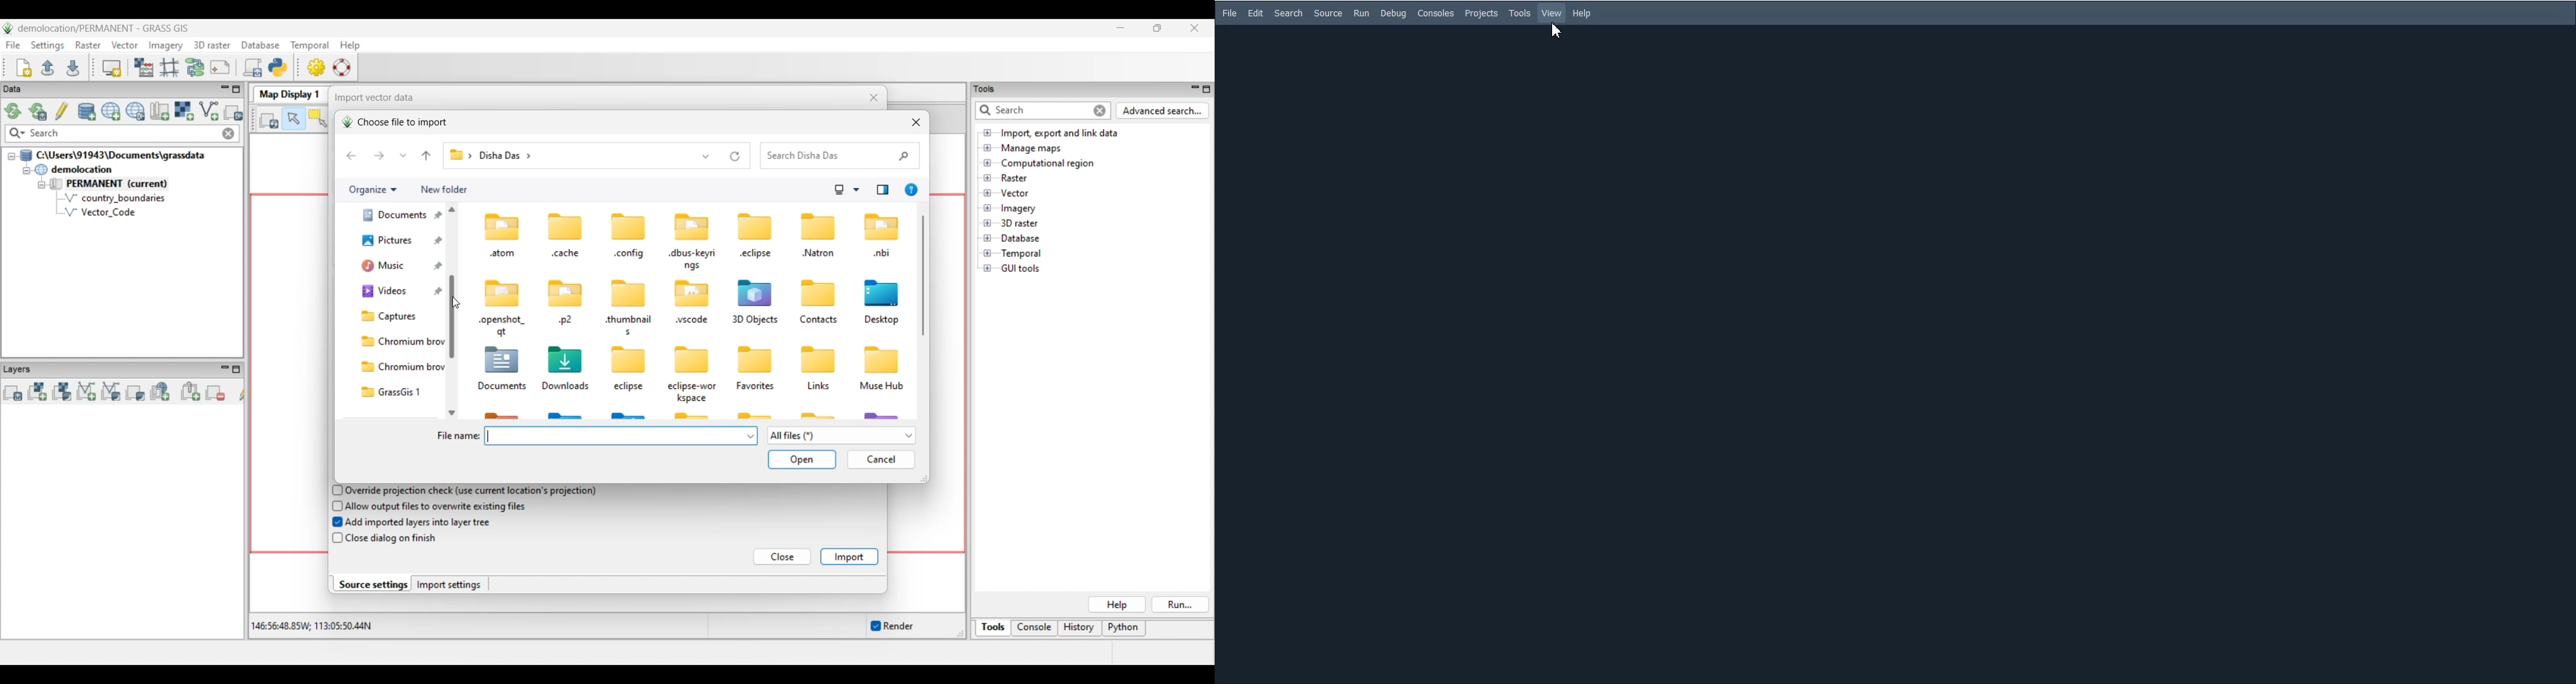 Image resolution: width=2576 pixels, height=700 pixels. Describe the element at coordinates (856, 190) in the screenshot. I see `Change view options` at that location.